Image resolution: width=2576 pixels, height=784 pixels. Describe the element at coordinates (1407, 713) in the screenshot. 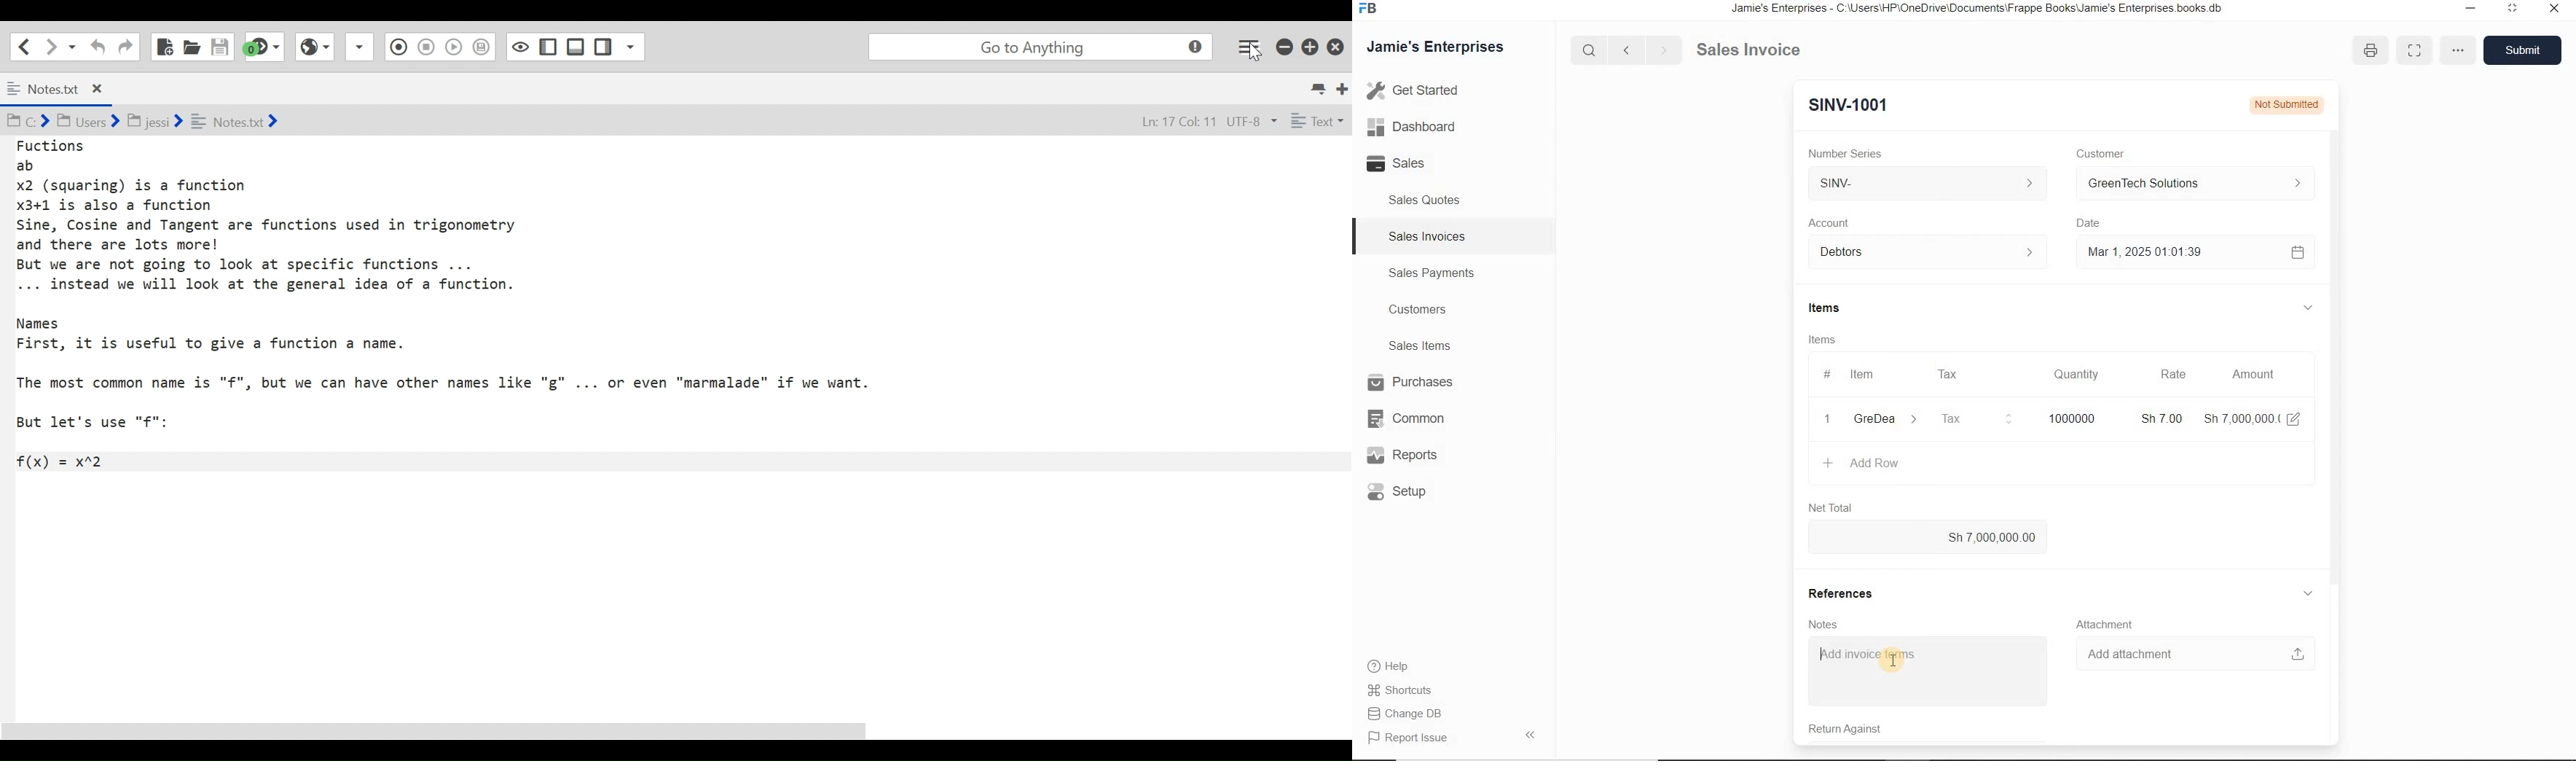

I see `Change DB` at that location.